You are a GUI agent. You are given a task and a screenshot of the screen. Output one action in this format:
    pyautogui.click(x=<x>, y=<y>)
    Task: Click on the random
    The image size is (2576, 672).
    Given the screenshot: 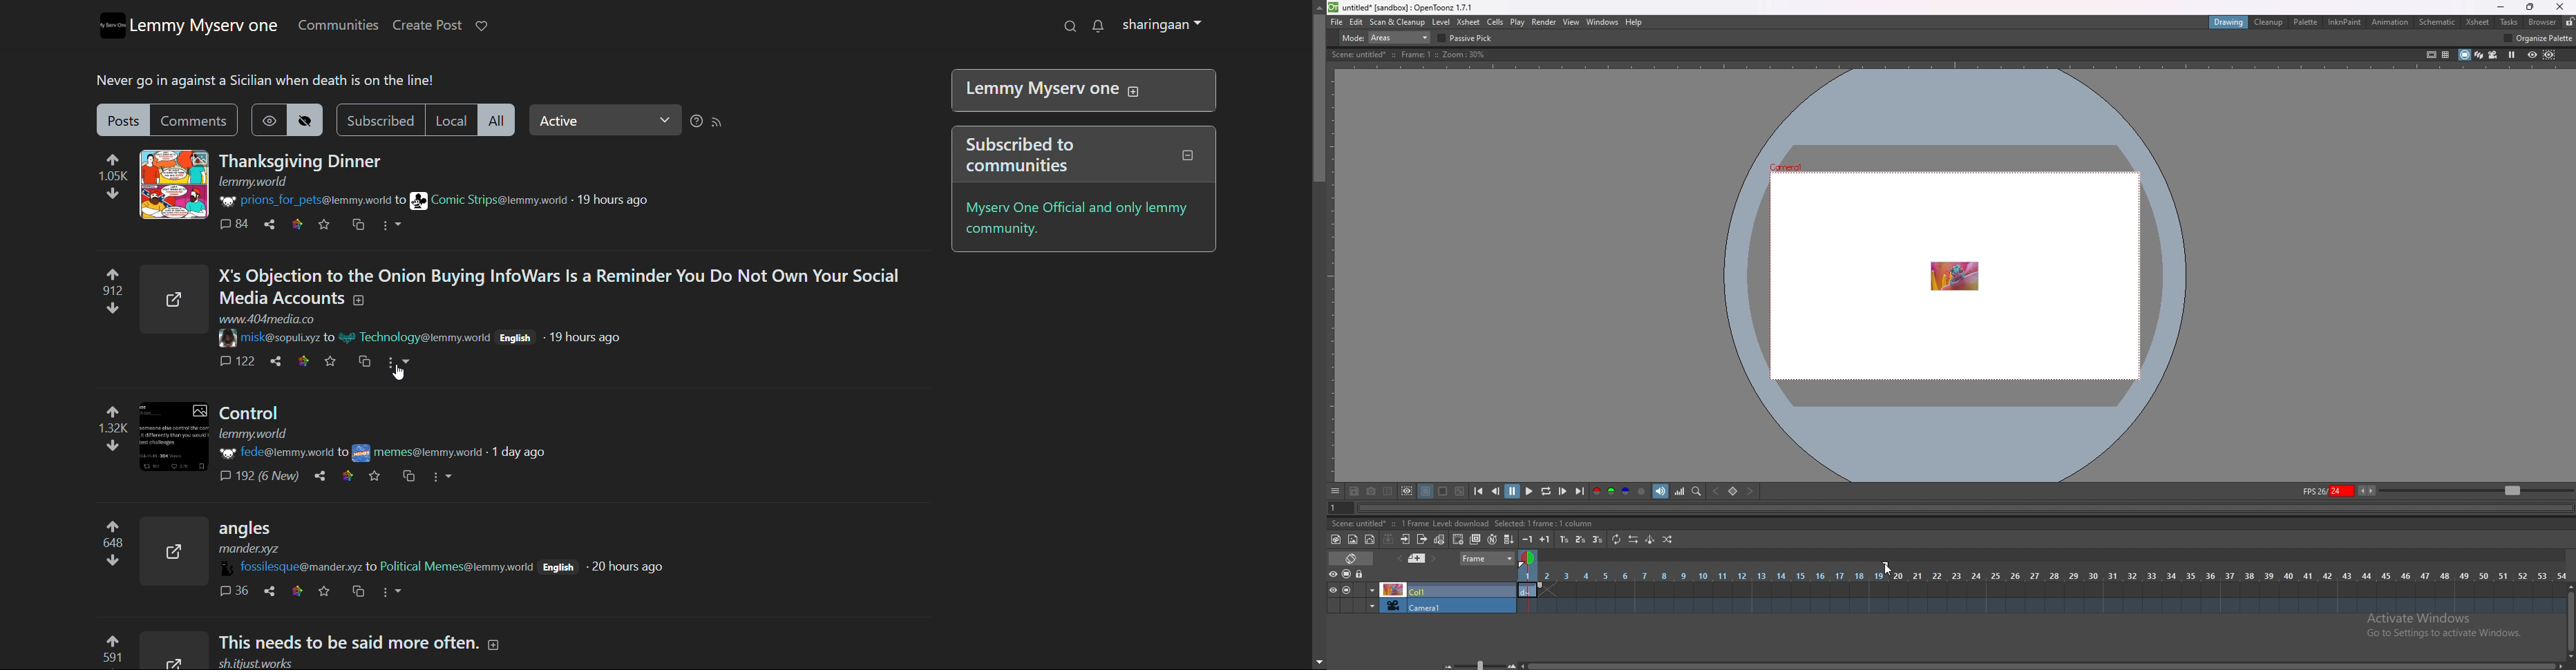 What is the action you would take?
    pyautogui.click(x=1667, y=540)
    